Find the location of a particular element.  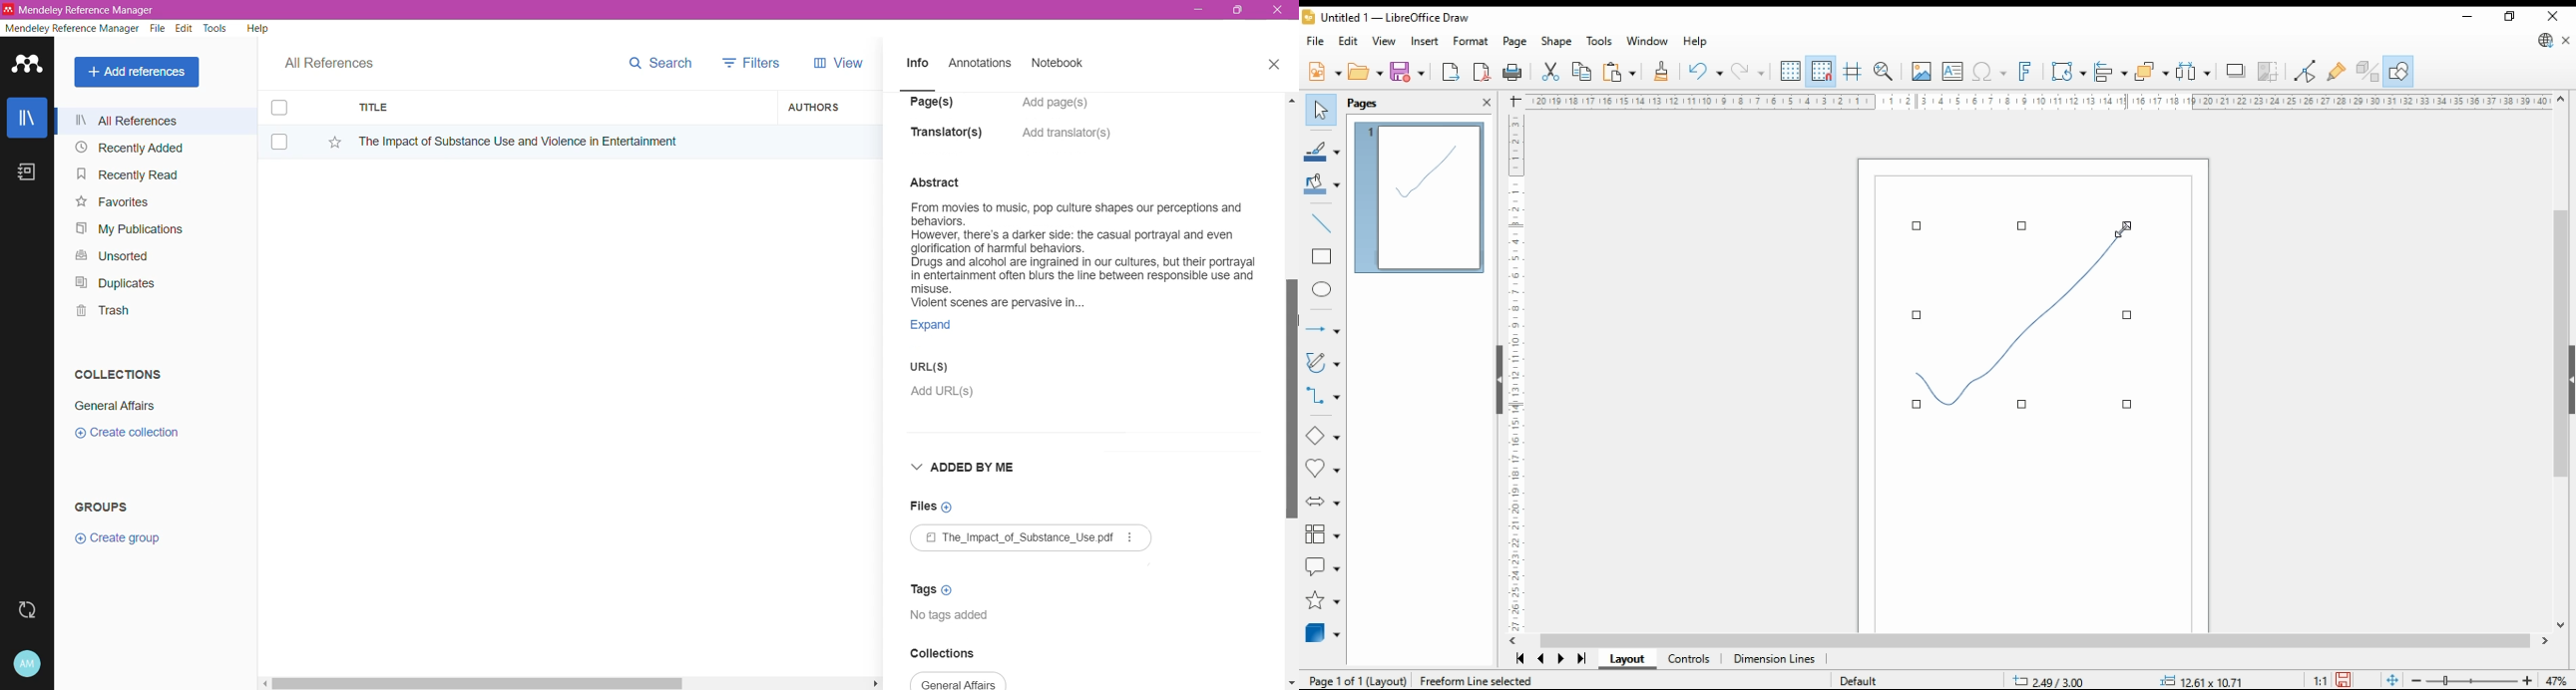

Added By Me is located at coordinates (960, 467).